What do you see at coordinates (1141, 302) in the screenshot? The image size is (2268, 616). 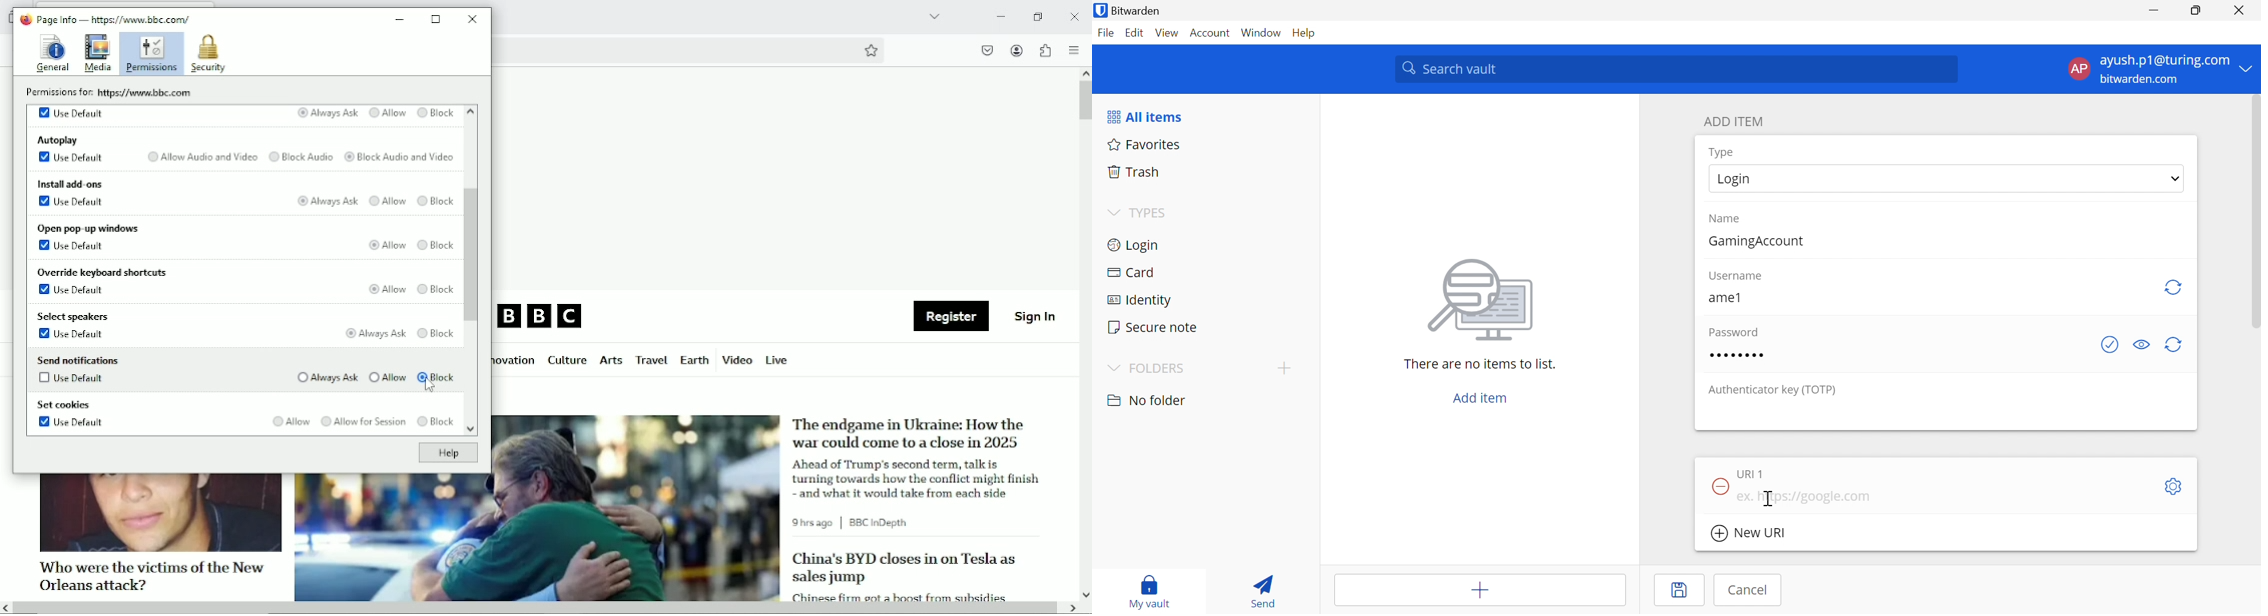 I see `Identity` at bounding box center [1141, 302].